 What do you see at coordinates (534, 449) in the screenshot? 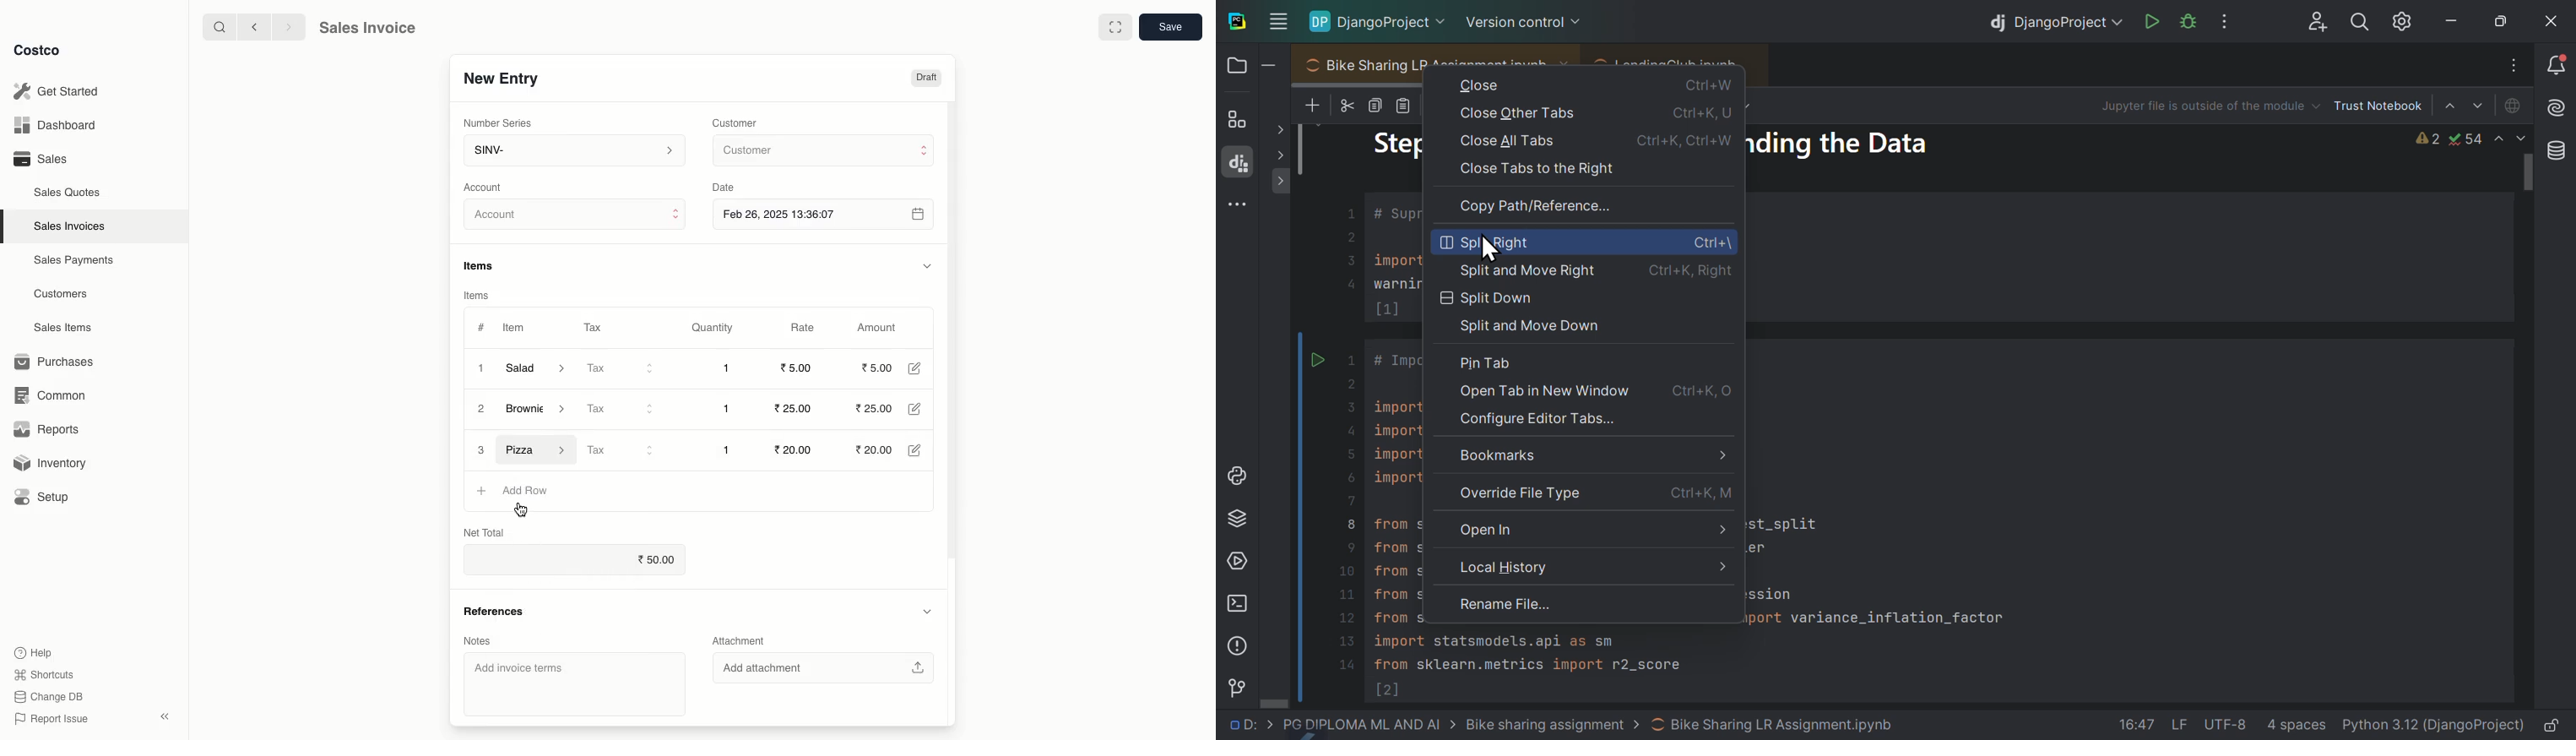
I see `Pizza` at bounding box center [534, 449].